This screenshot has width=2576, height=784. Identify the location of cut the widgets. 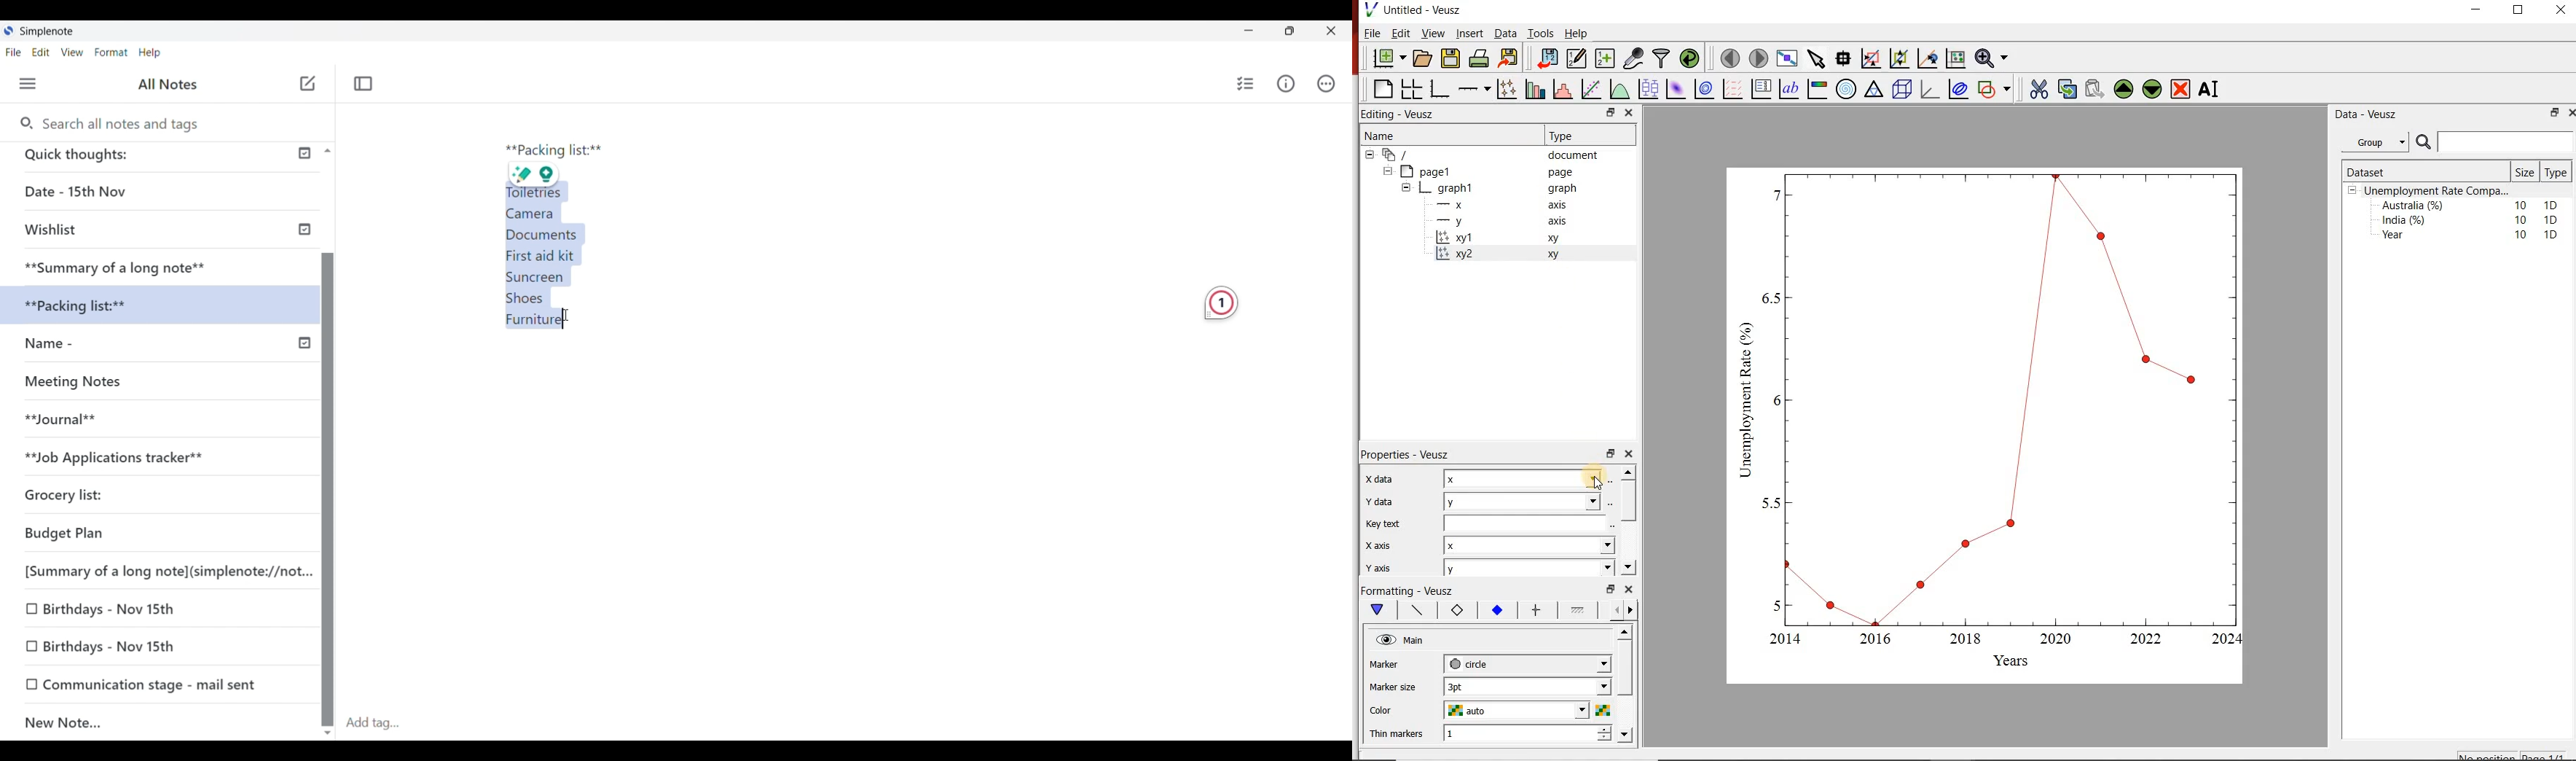
(2039, 89).